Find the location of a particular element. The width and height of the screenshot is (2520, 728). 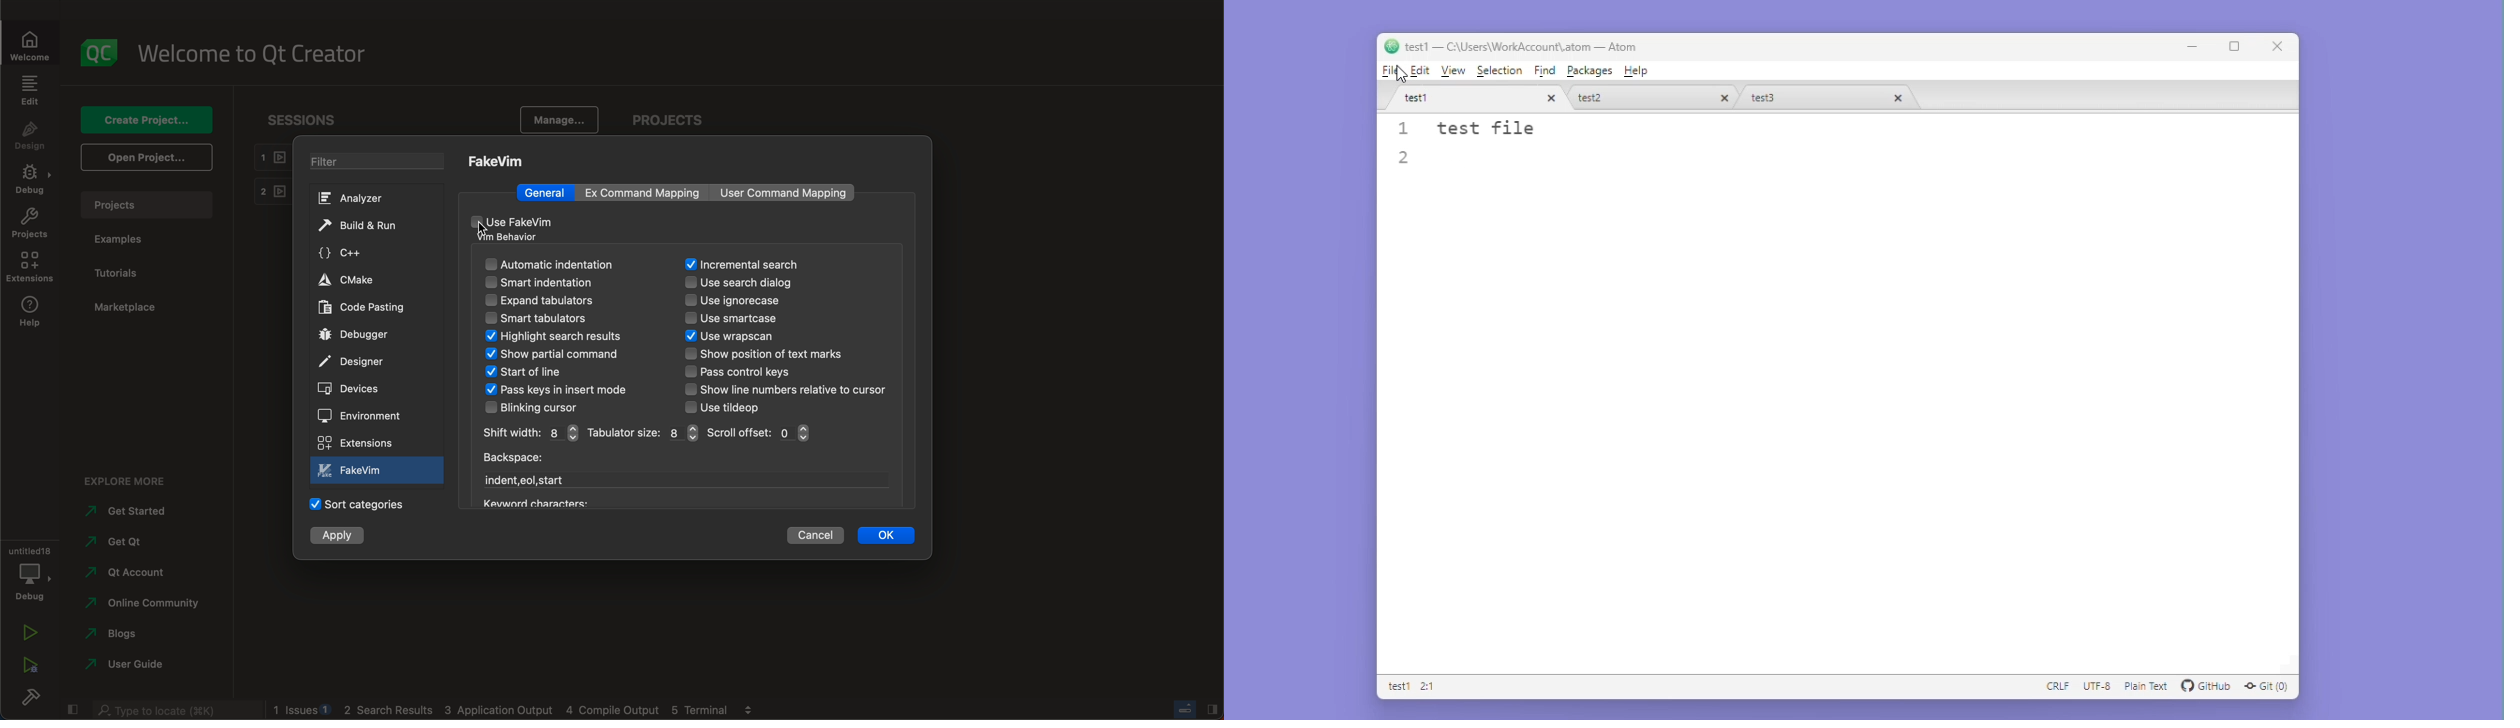

design is located at coordinates (32, 135).